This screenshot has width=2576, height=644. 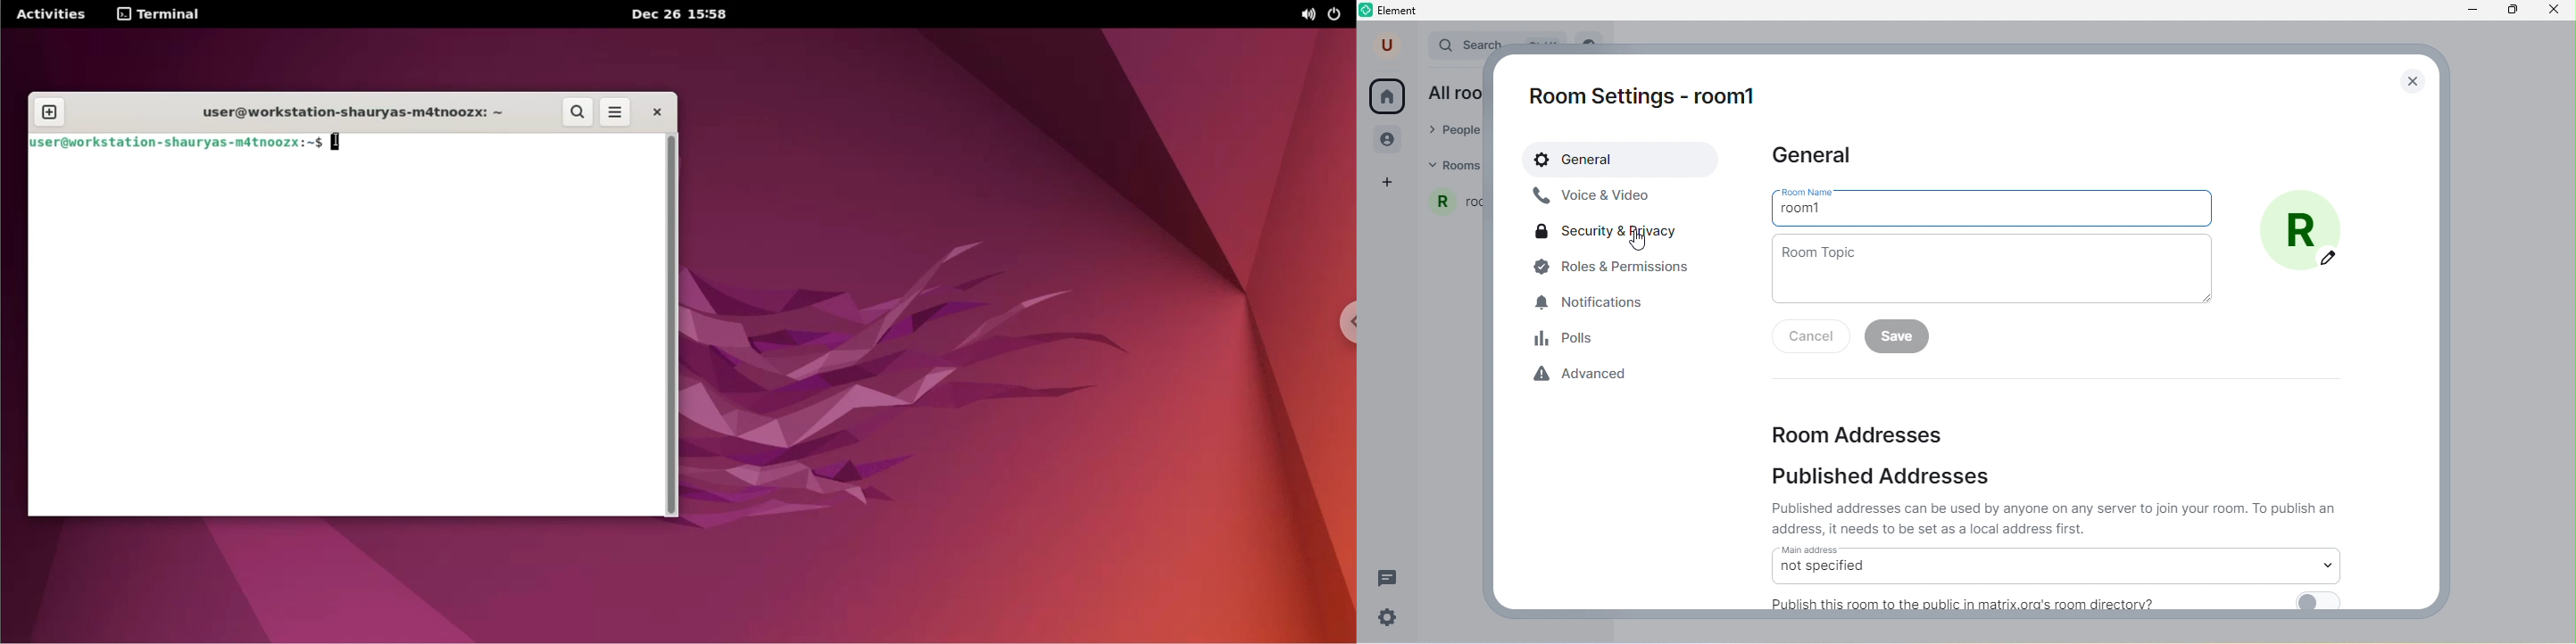 What do you see at coordinates (2306, 229) in the screenshot?
I see `add photo` at bounding box center [2306, 229].